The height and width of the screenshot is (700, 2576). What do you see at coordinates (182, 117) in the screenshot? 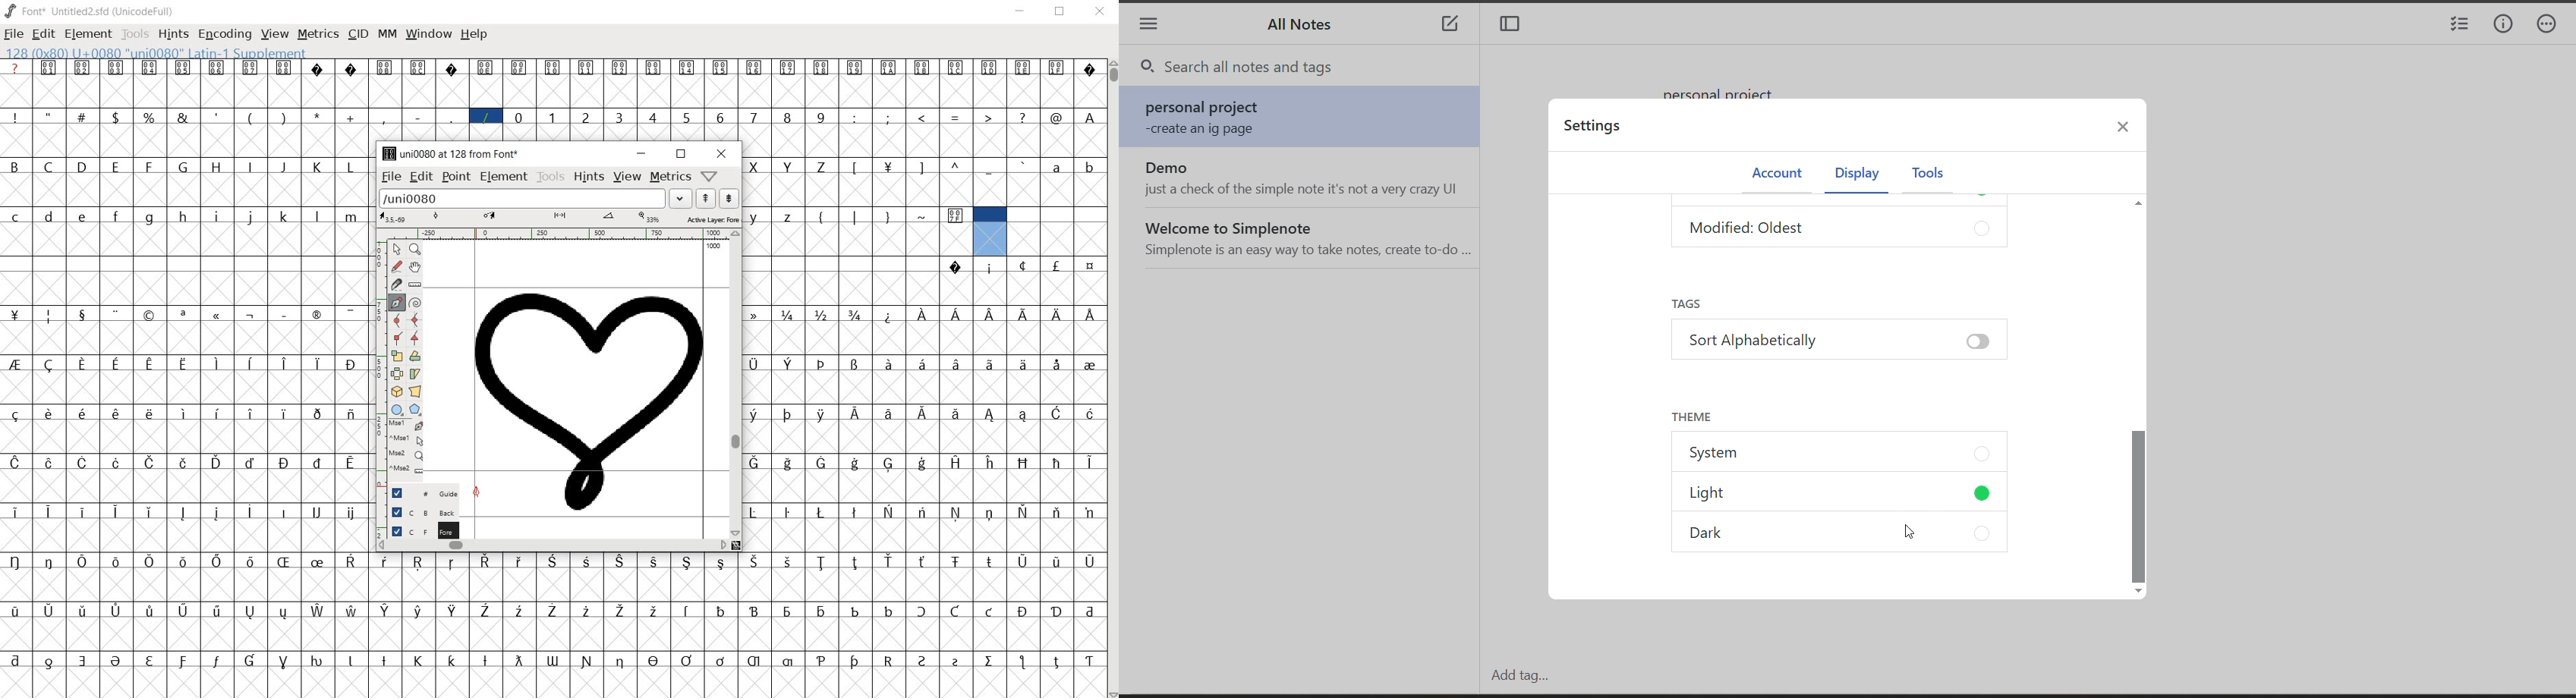
I see `glyph` at bounding box center [182, 117].